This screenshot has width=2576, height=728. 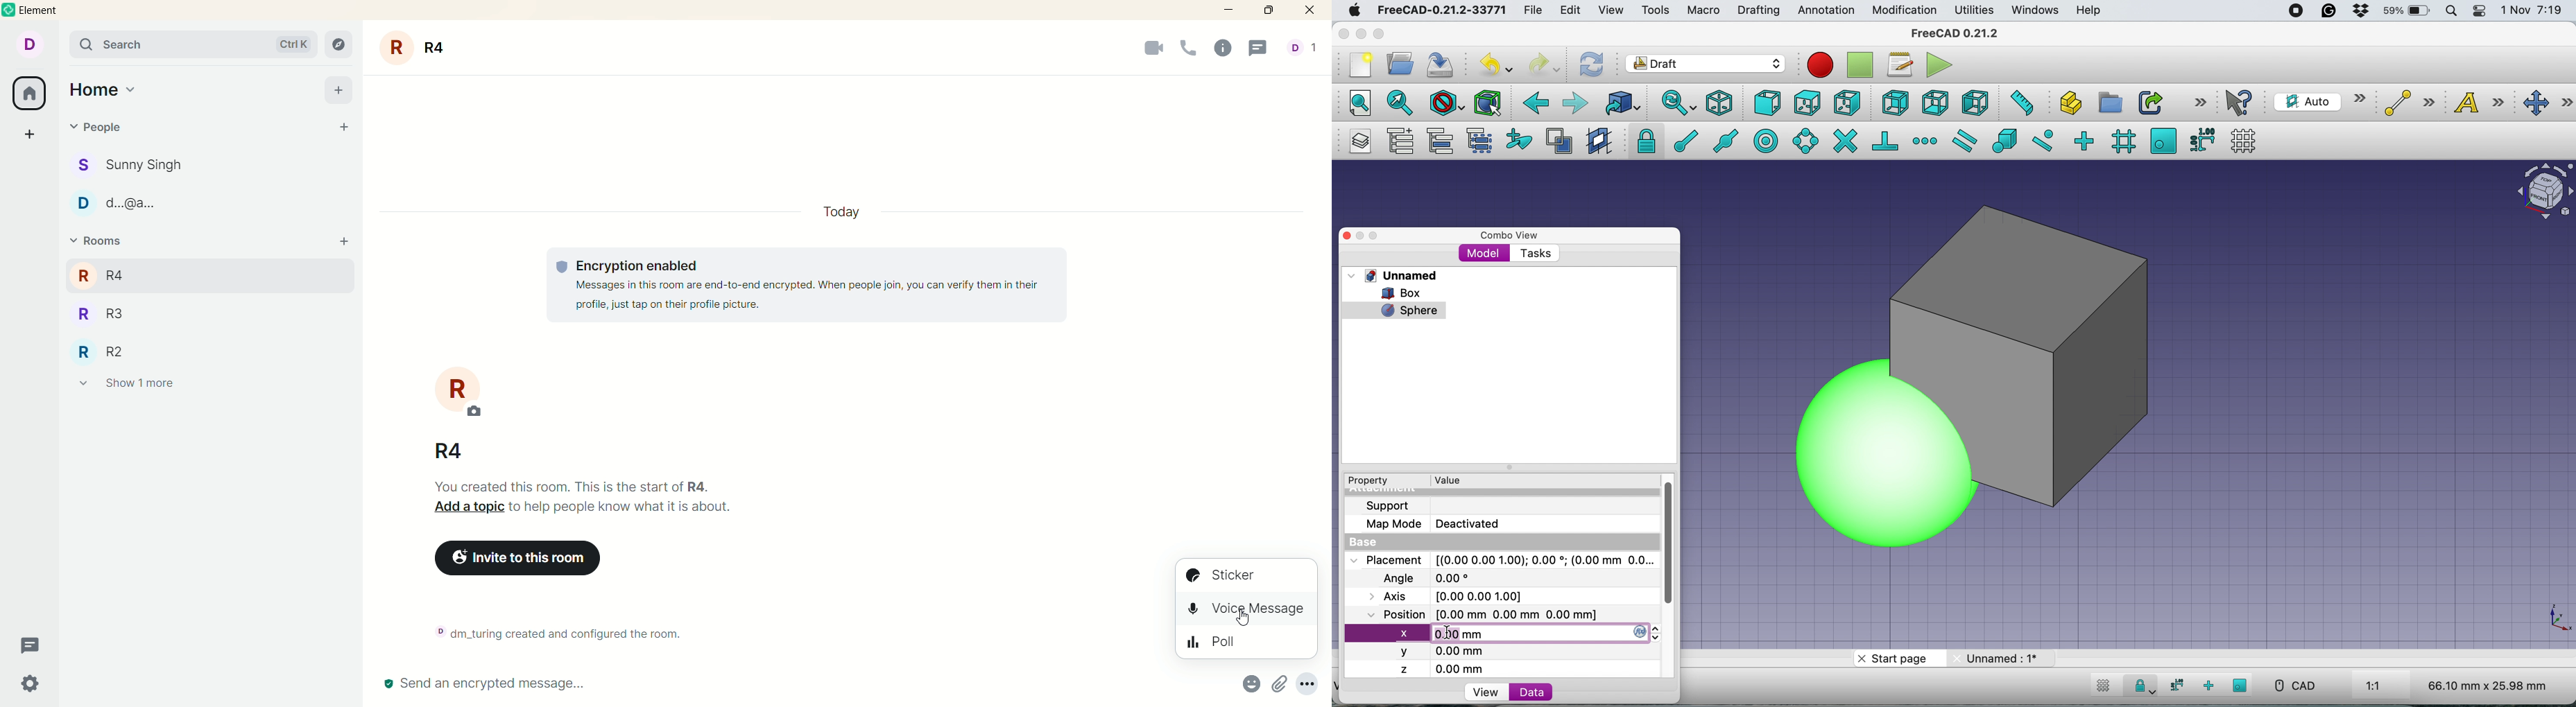 What do you see at coordinates (1312, 10) in the screenshot?
I see `close` at bounding box center [1312, 10].